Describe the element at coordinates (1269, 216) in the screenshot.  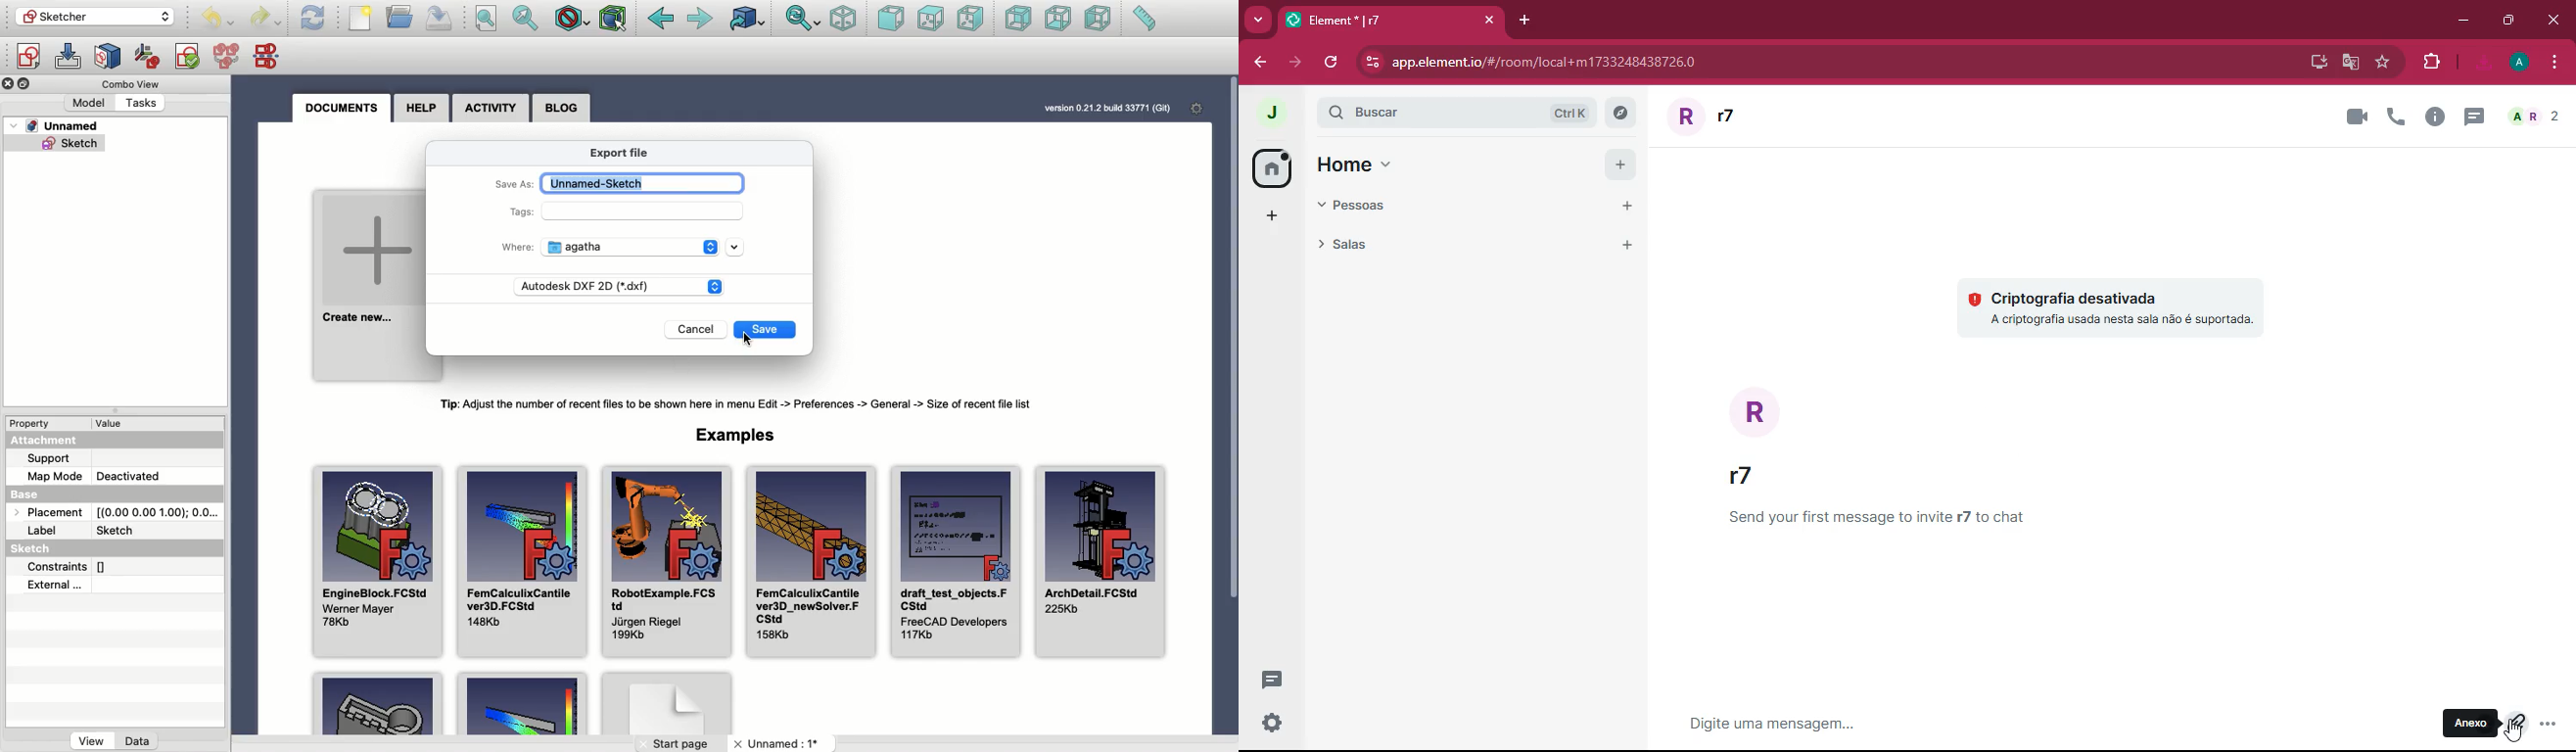
I see `more` at that location.